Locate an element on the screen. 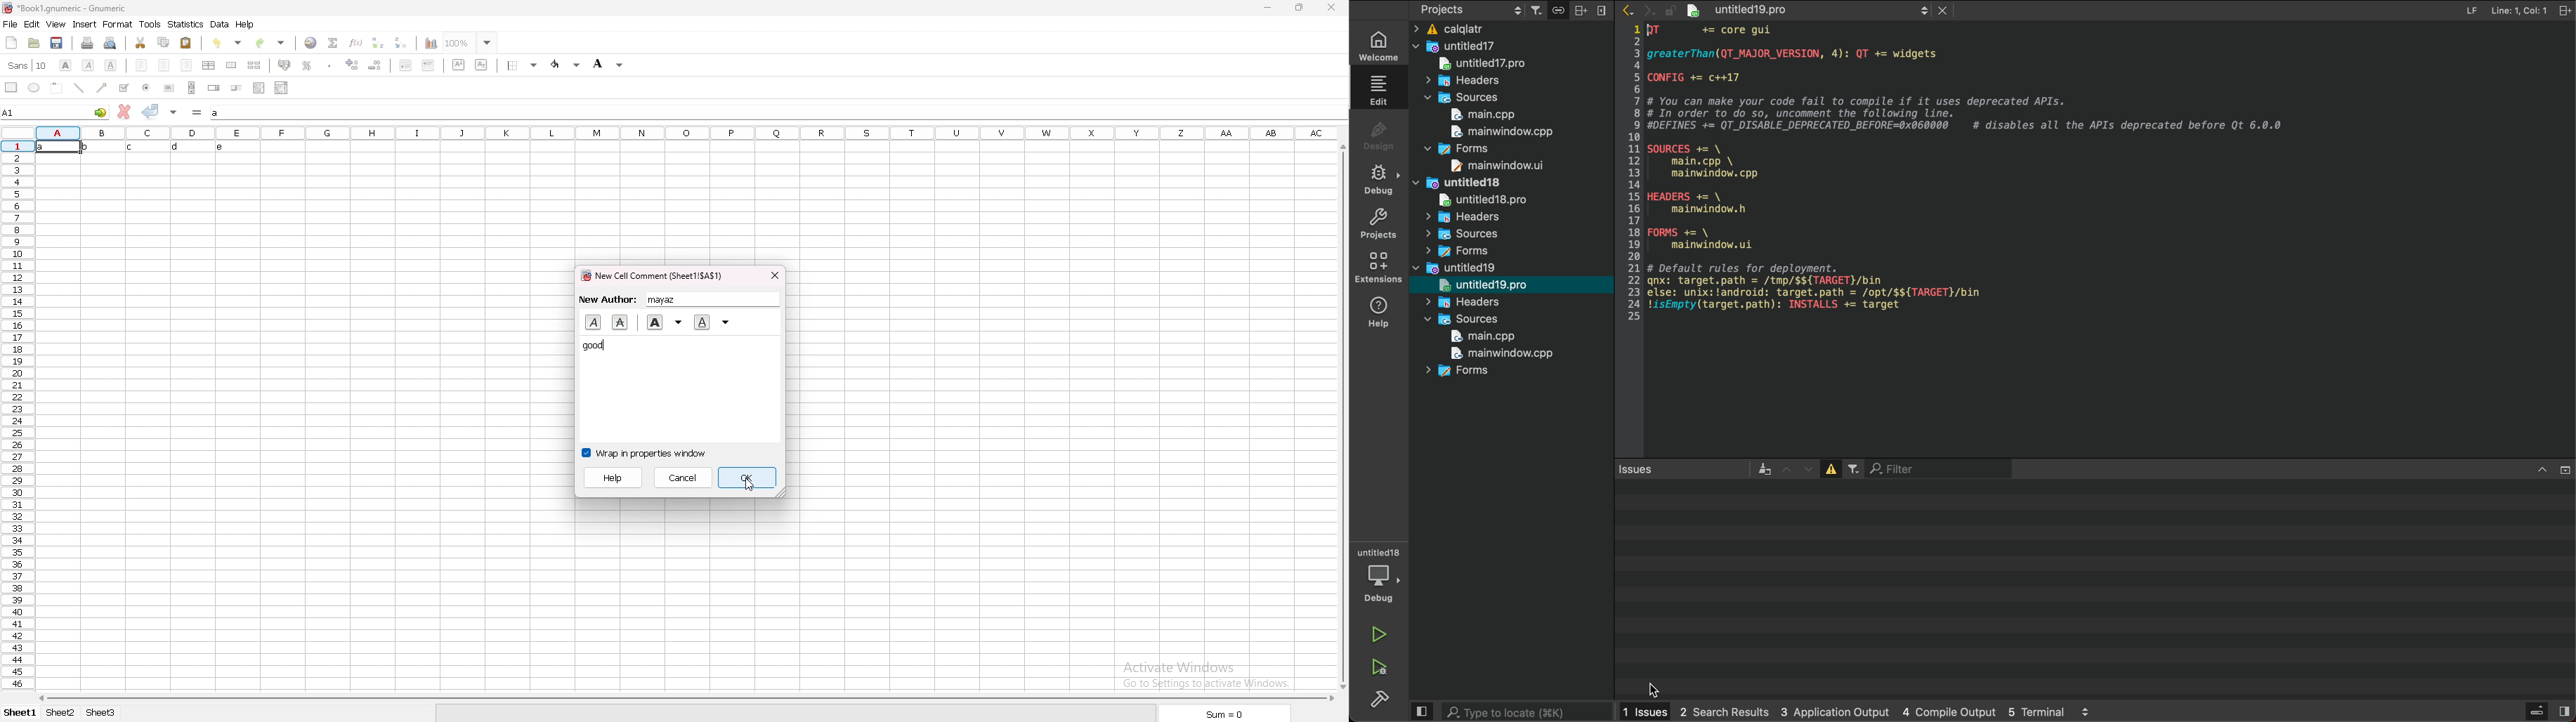  split merged cells is located at coordinates (254, 65).